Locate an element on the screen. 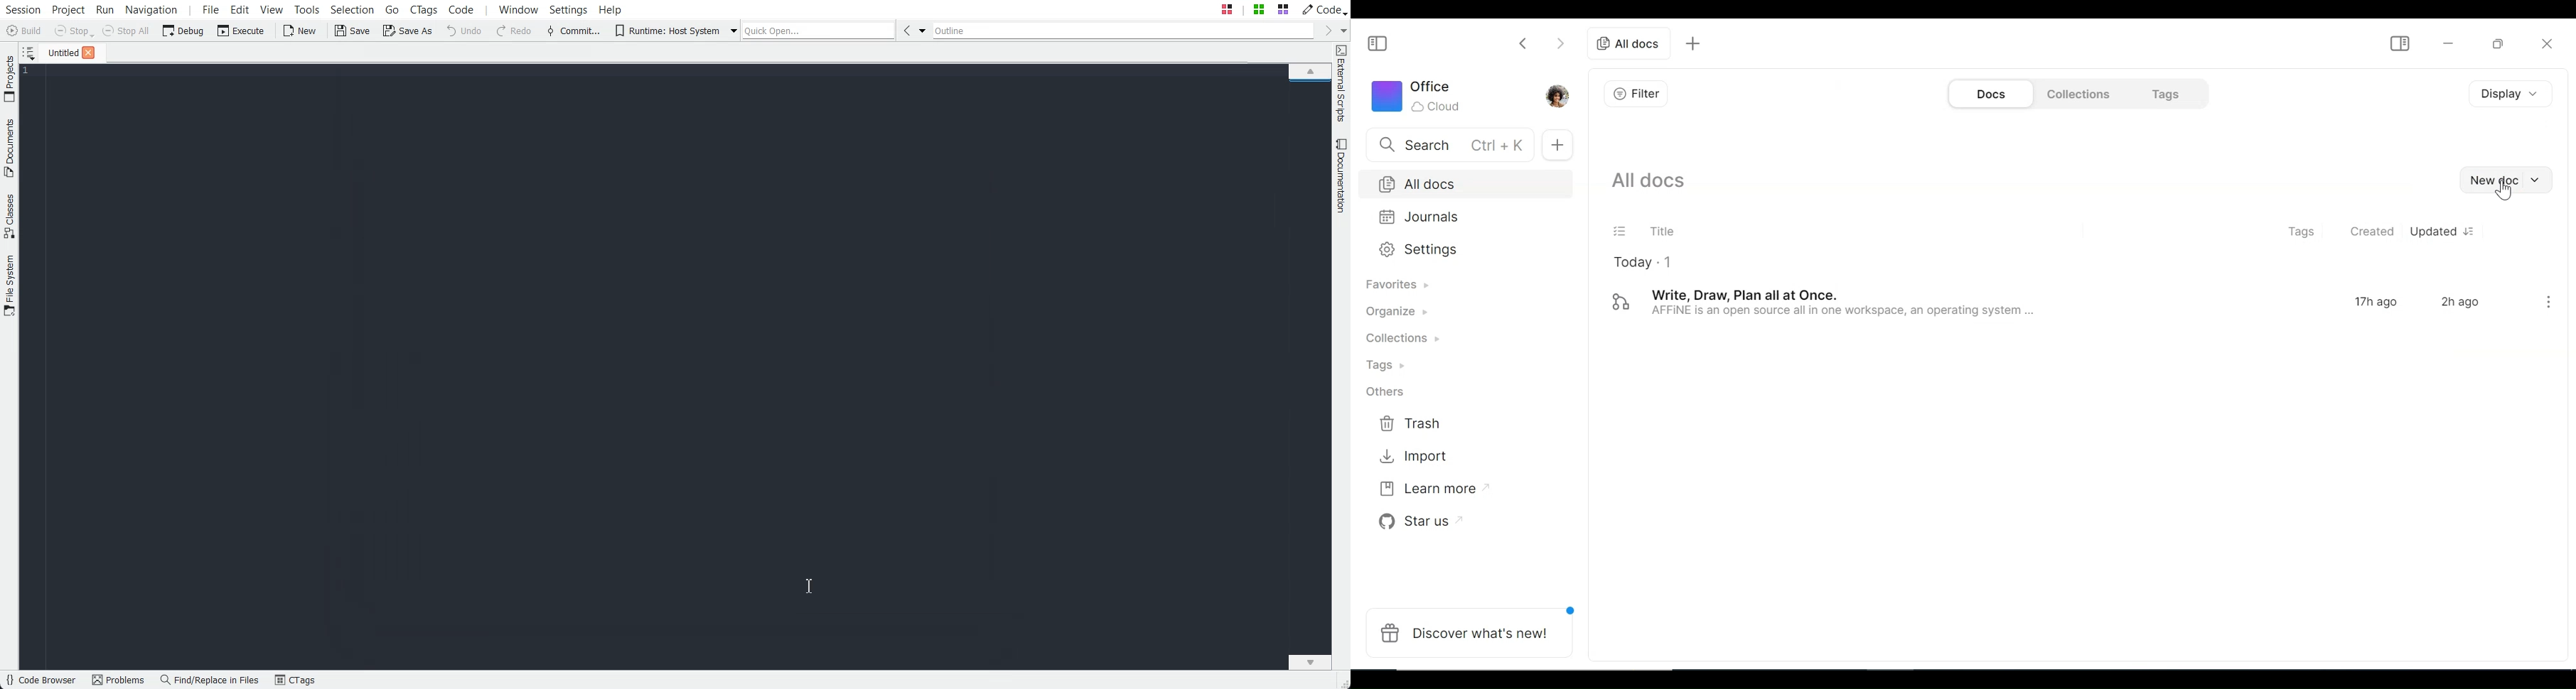 This screenshot has width=2576, height=700. Tags is located at coordinates (1392, 367).